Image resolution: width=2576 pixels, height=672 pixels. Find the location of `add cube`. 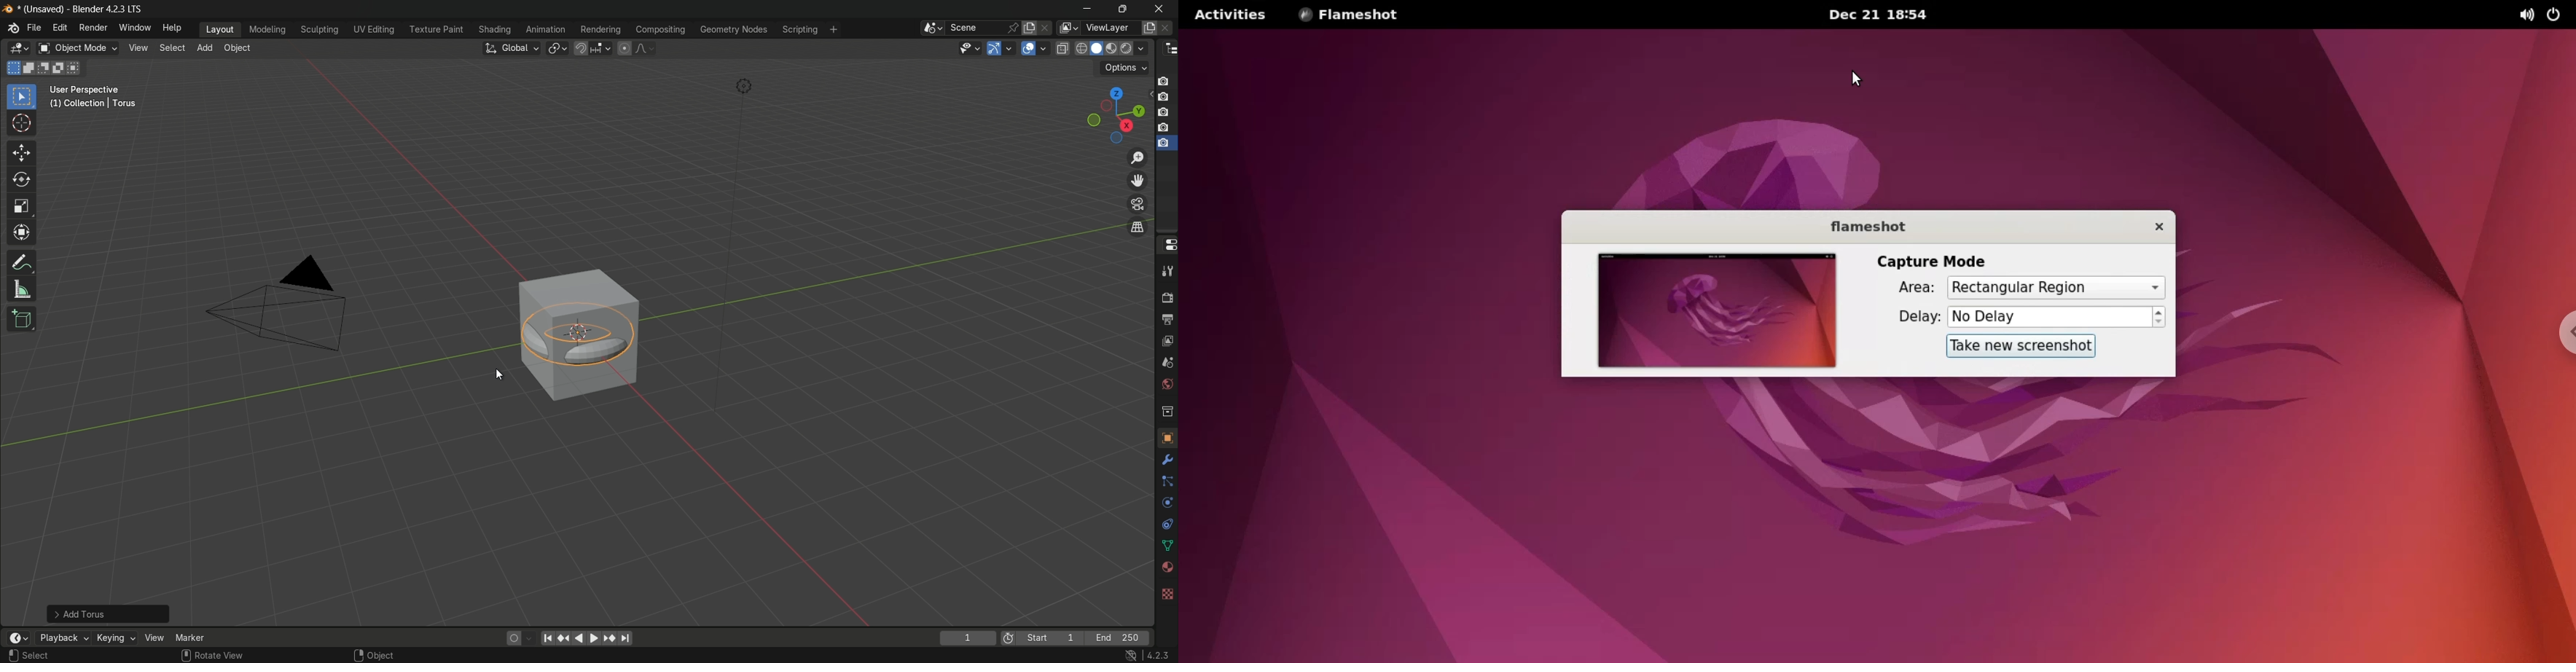

add cube is located at coordinates (23, 319).